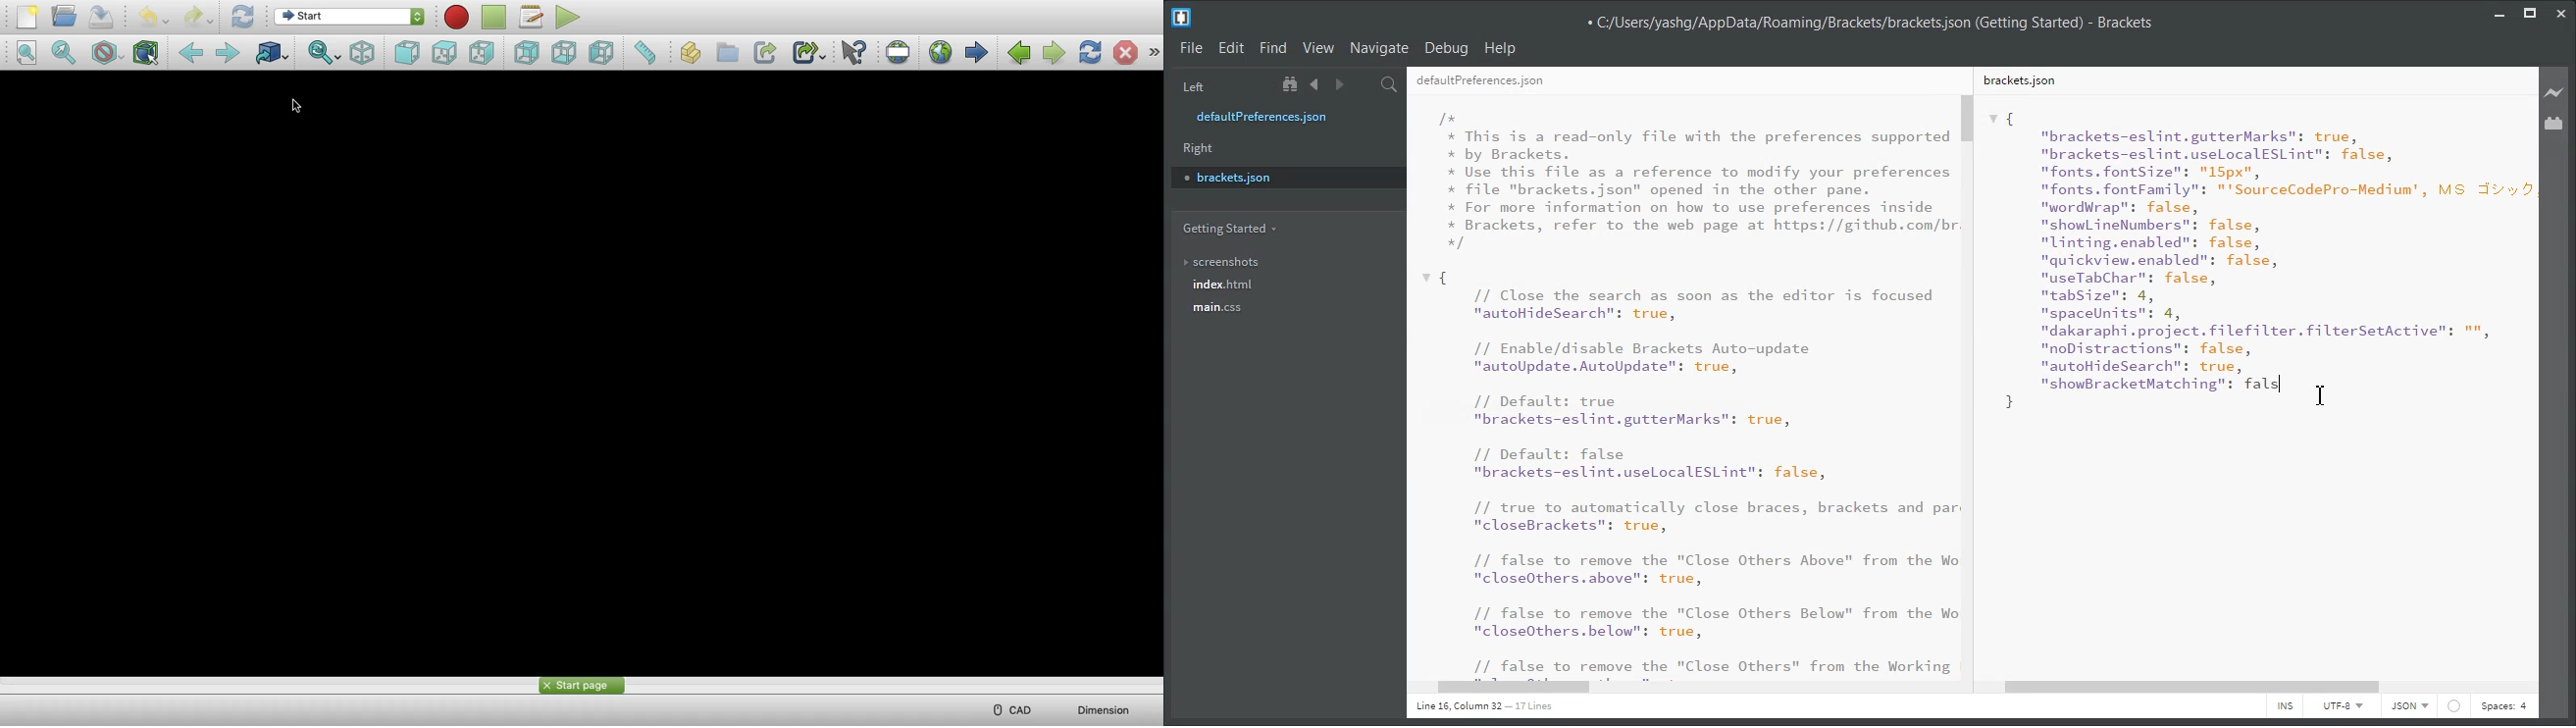 The image size is (2576, 728). Describe the element at coordinates (1339, 84) in the screenshot. I see `Navigate Forward` at that location.